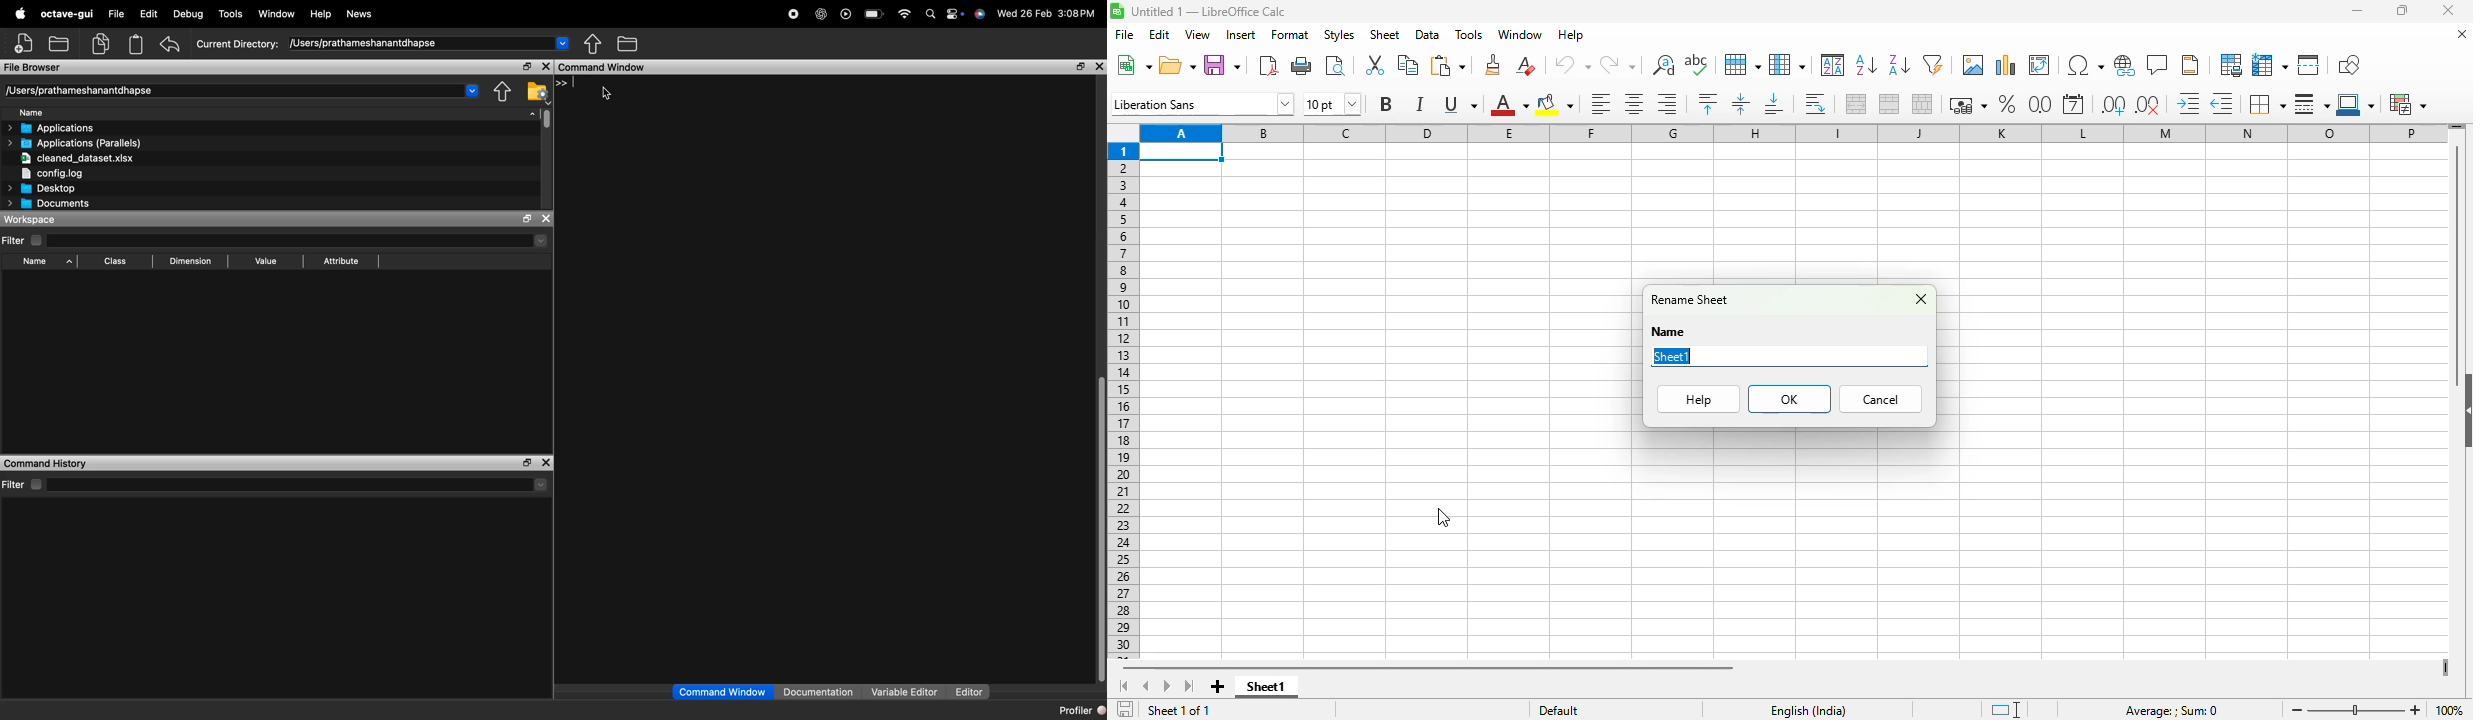 The image size is (2492, 728). What do you see at coordinates (299, 241) in the screenshot?
I see `search here` at bounding box center [299, 241].